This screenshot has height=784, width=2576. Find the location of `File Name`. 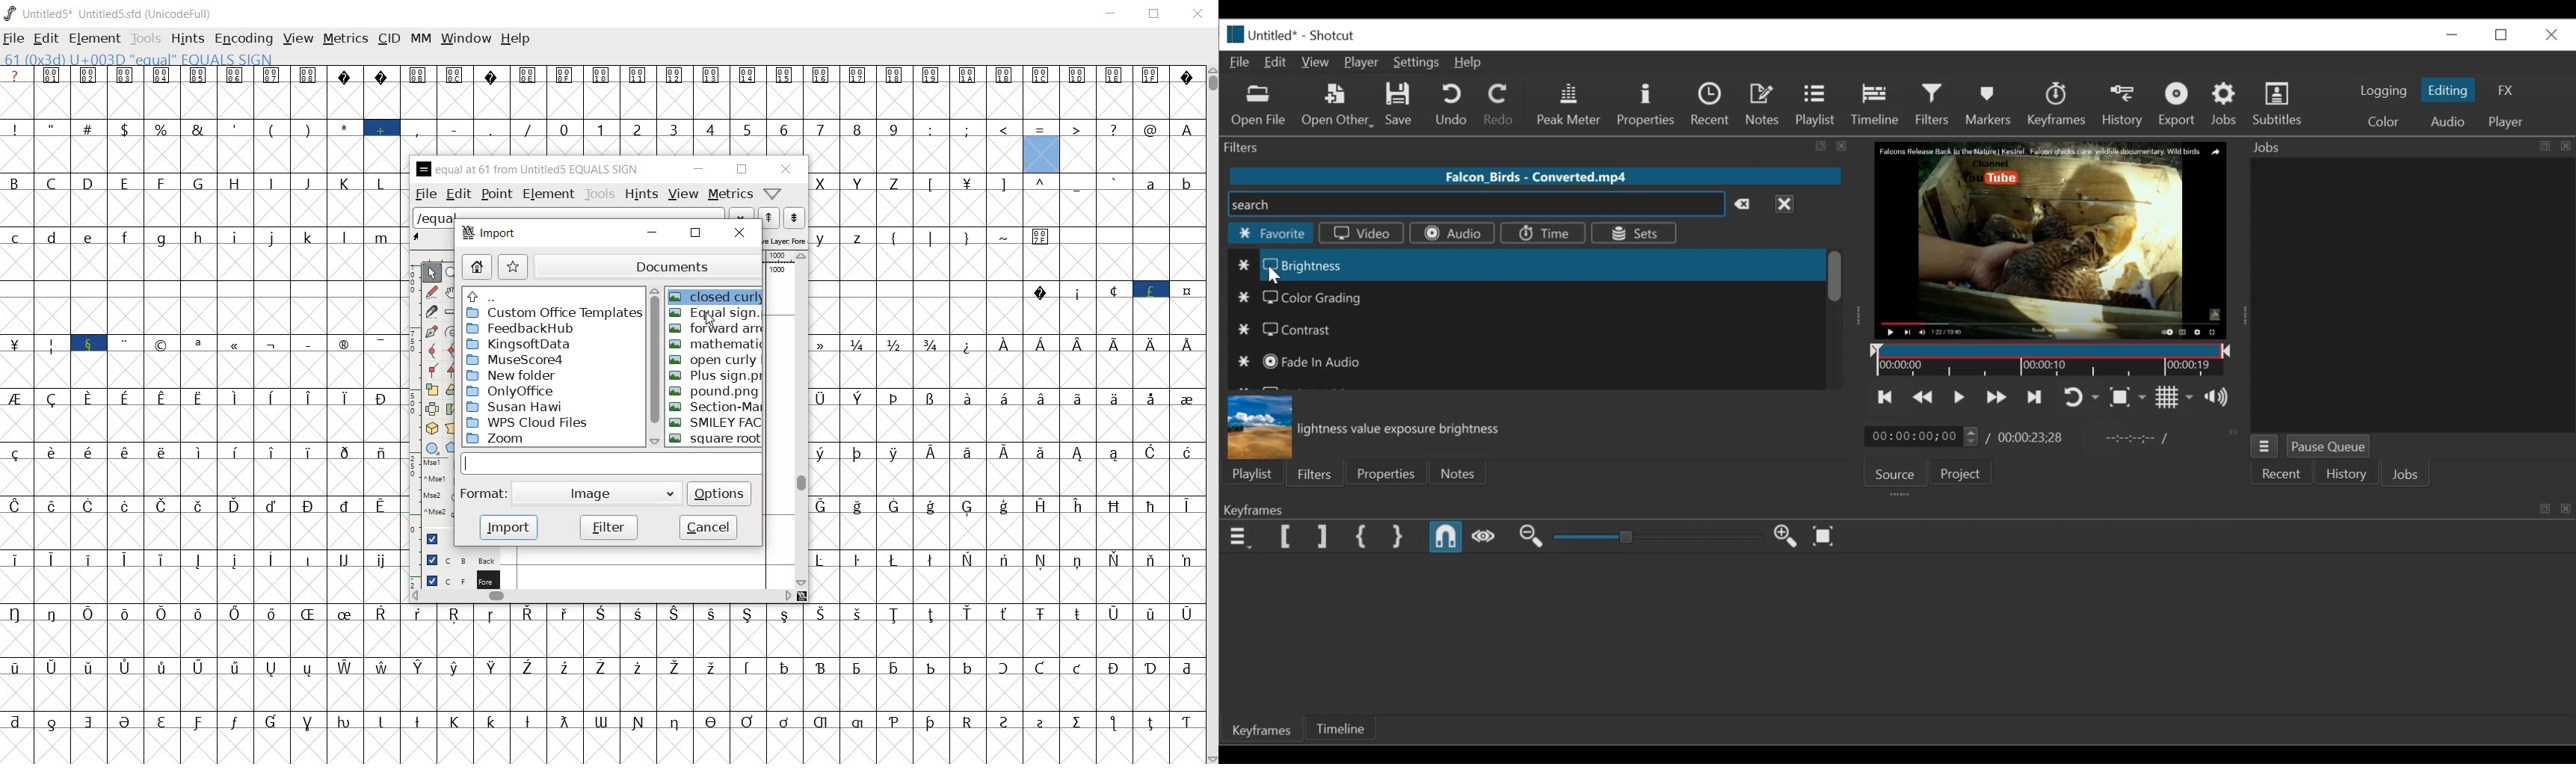

File Name is located at coordinates (1260, 35).